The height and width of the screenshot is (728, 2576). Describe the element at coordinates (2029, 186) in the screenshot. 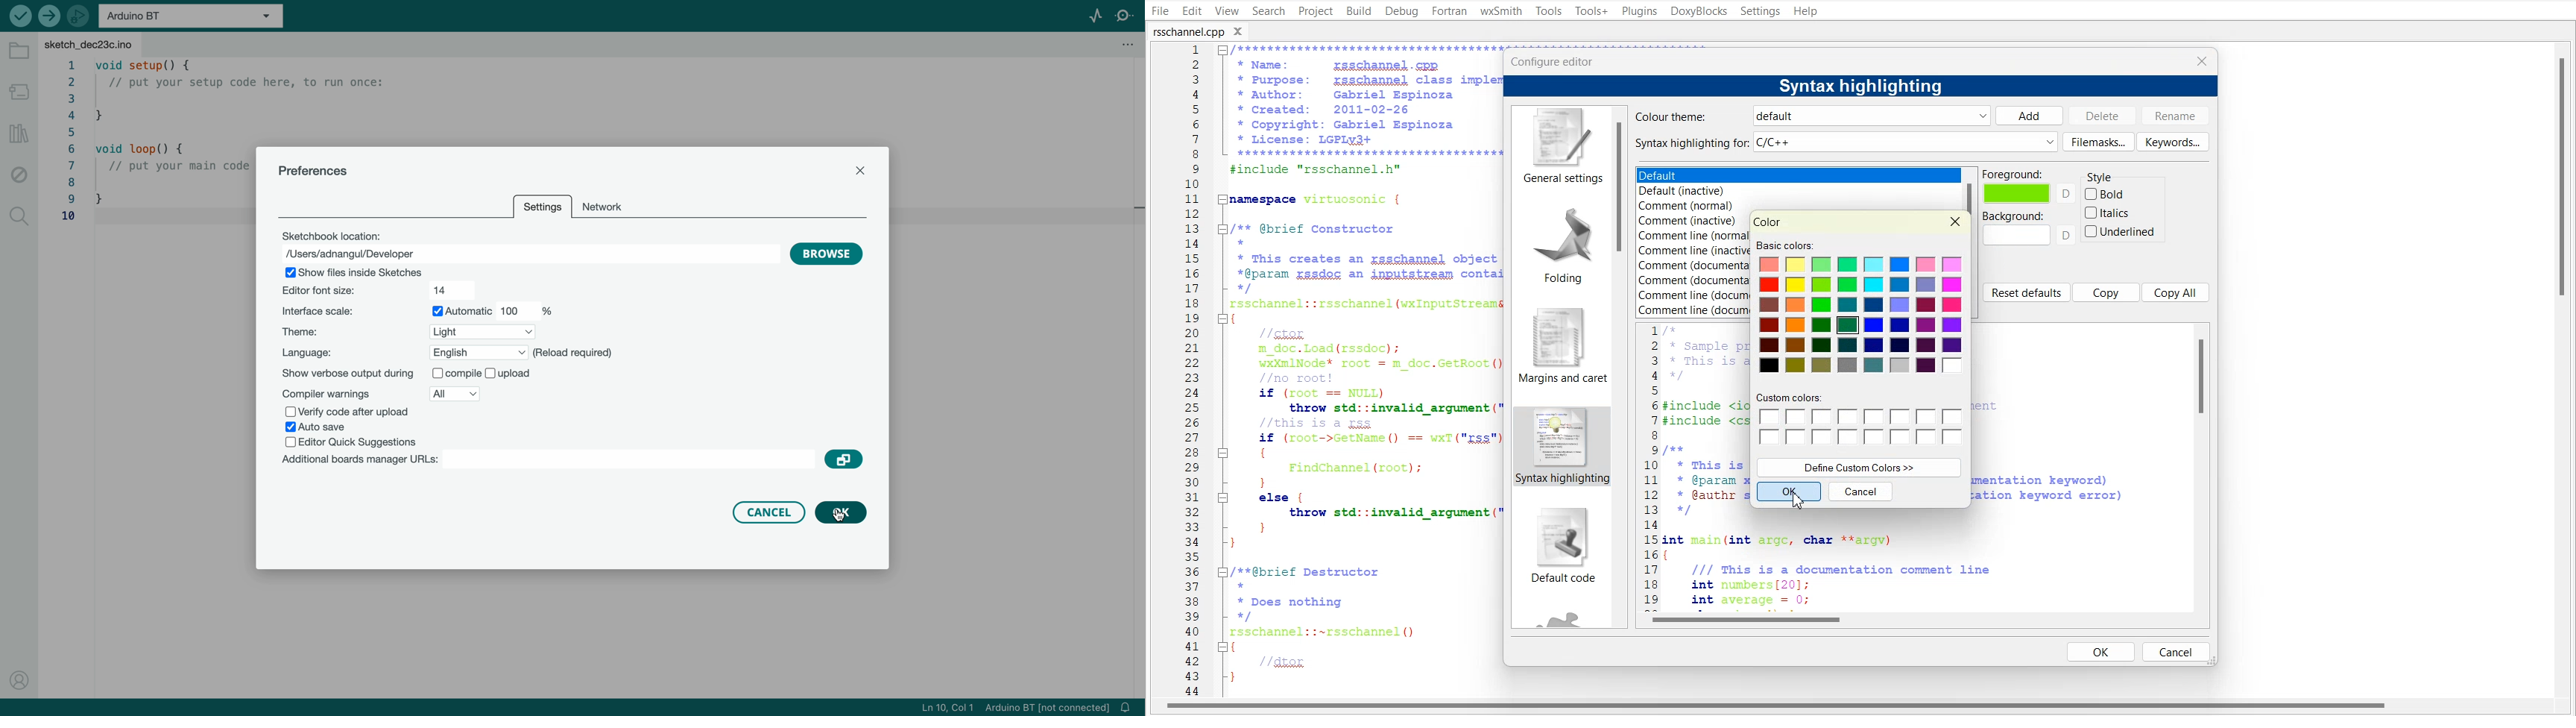

I see `Foreground` at that location.